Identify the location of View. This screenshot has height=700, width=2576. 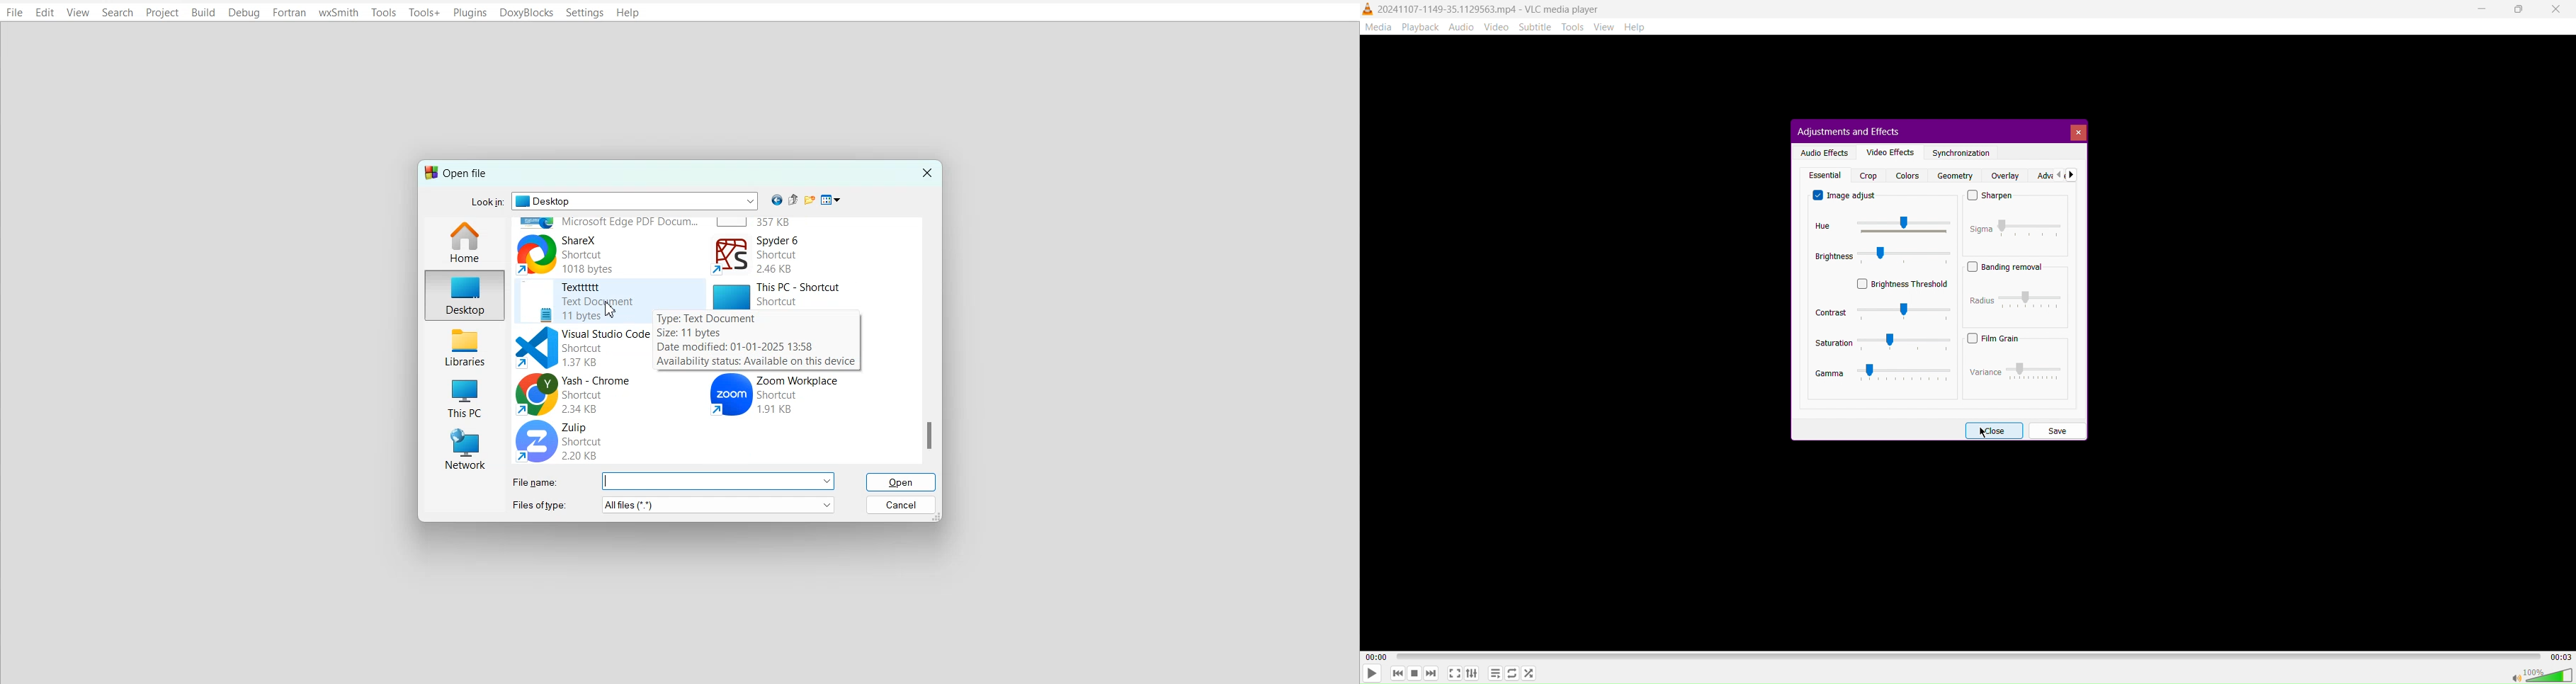
(1608, 27).